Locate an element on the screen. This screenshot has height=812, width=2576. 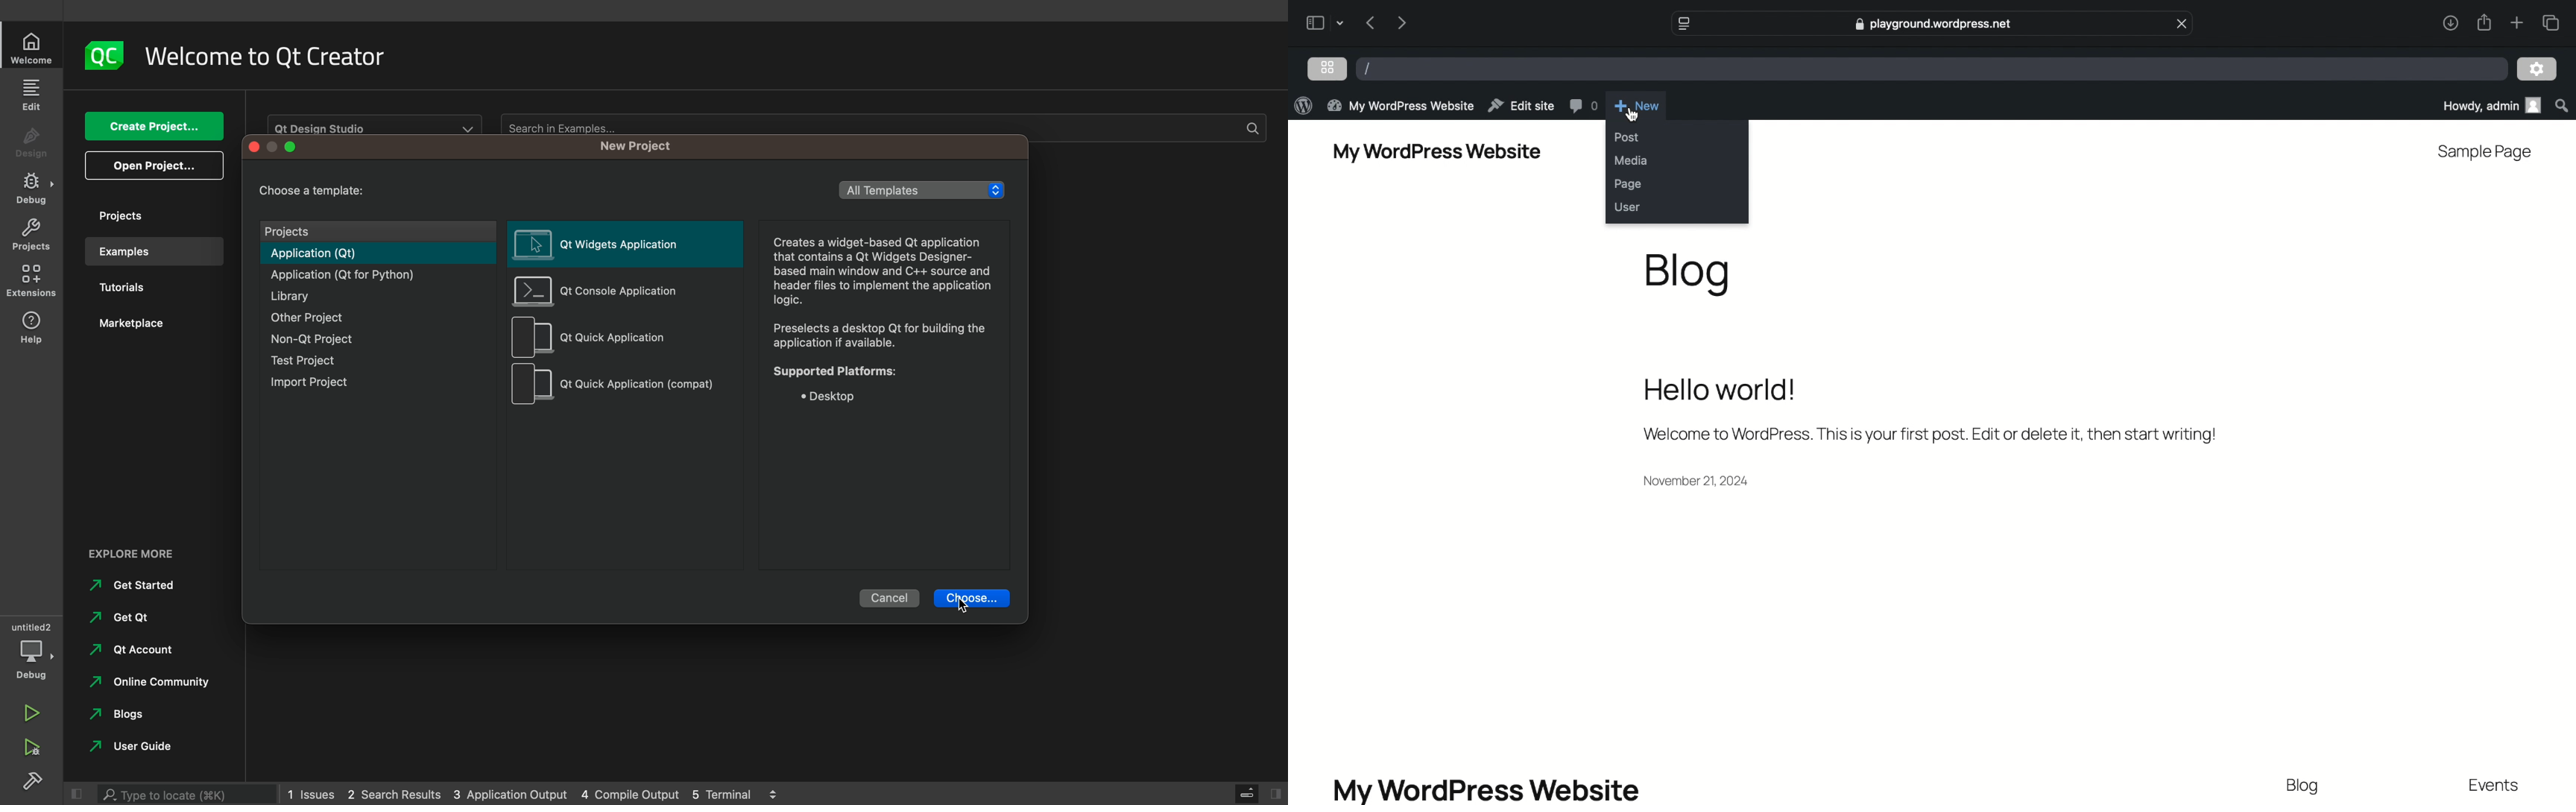
4 console output is located at coordinates (632, 795).